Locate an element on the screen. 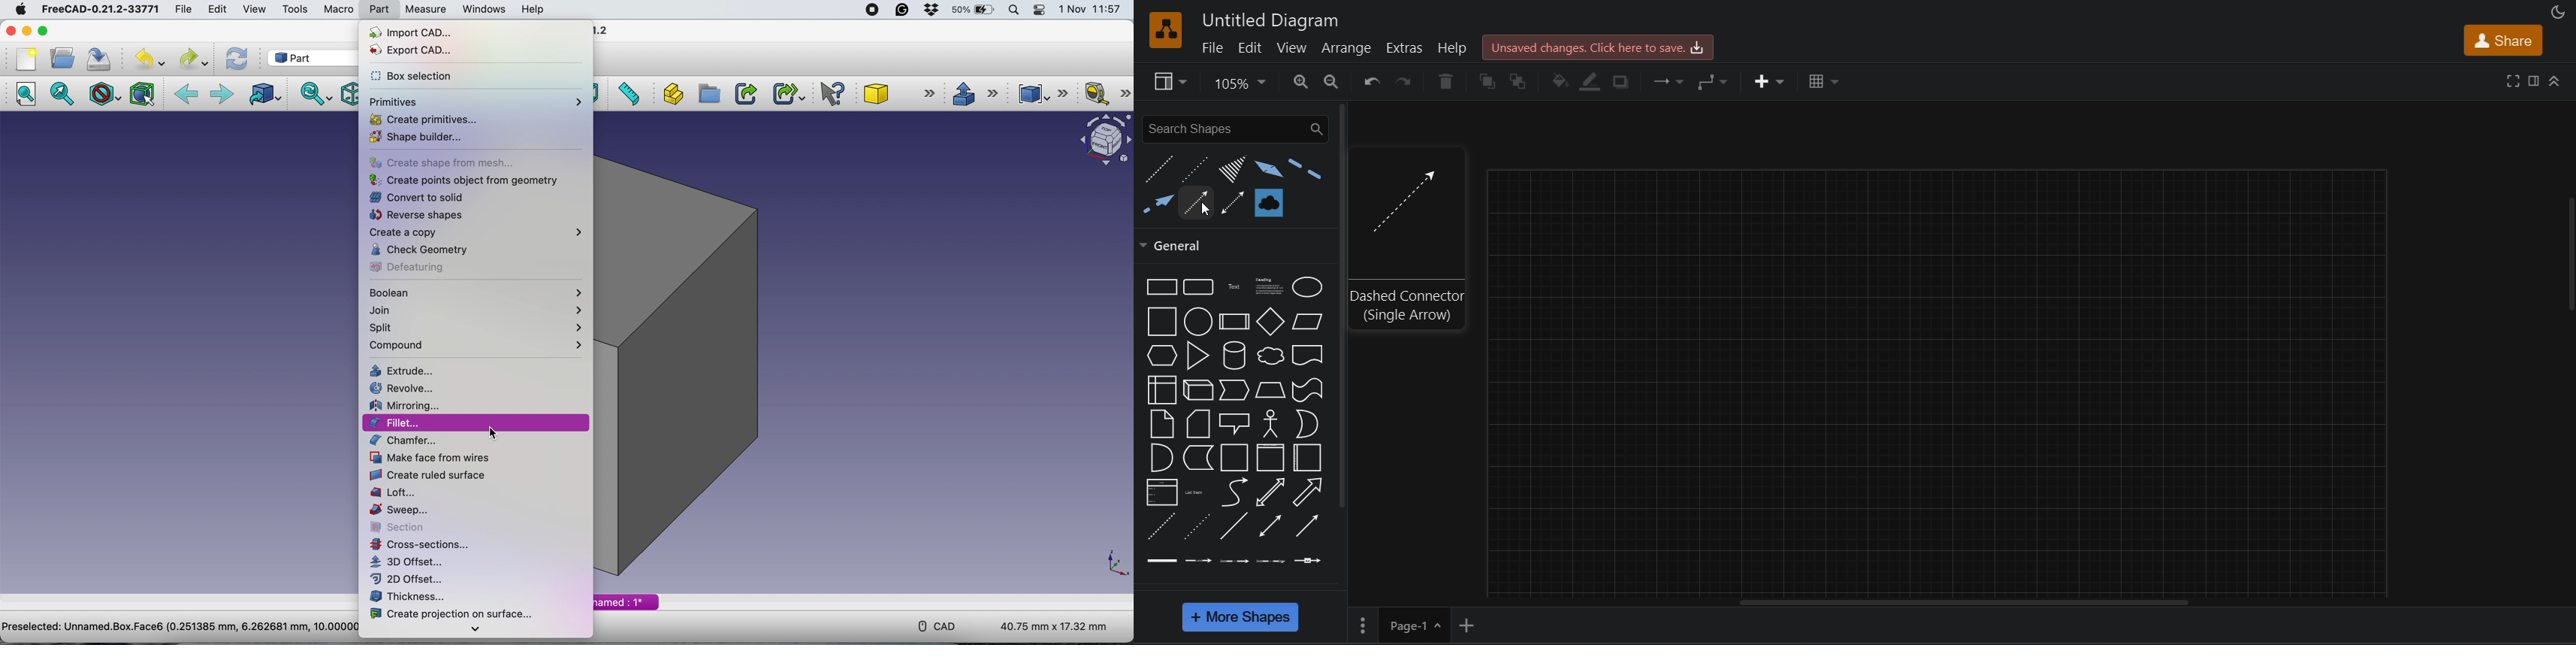 Image resolution: width=2576 pixels, height=672 pixels. rectangle is located at coordinates (1159, 286).